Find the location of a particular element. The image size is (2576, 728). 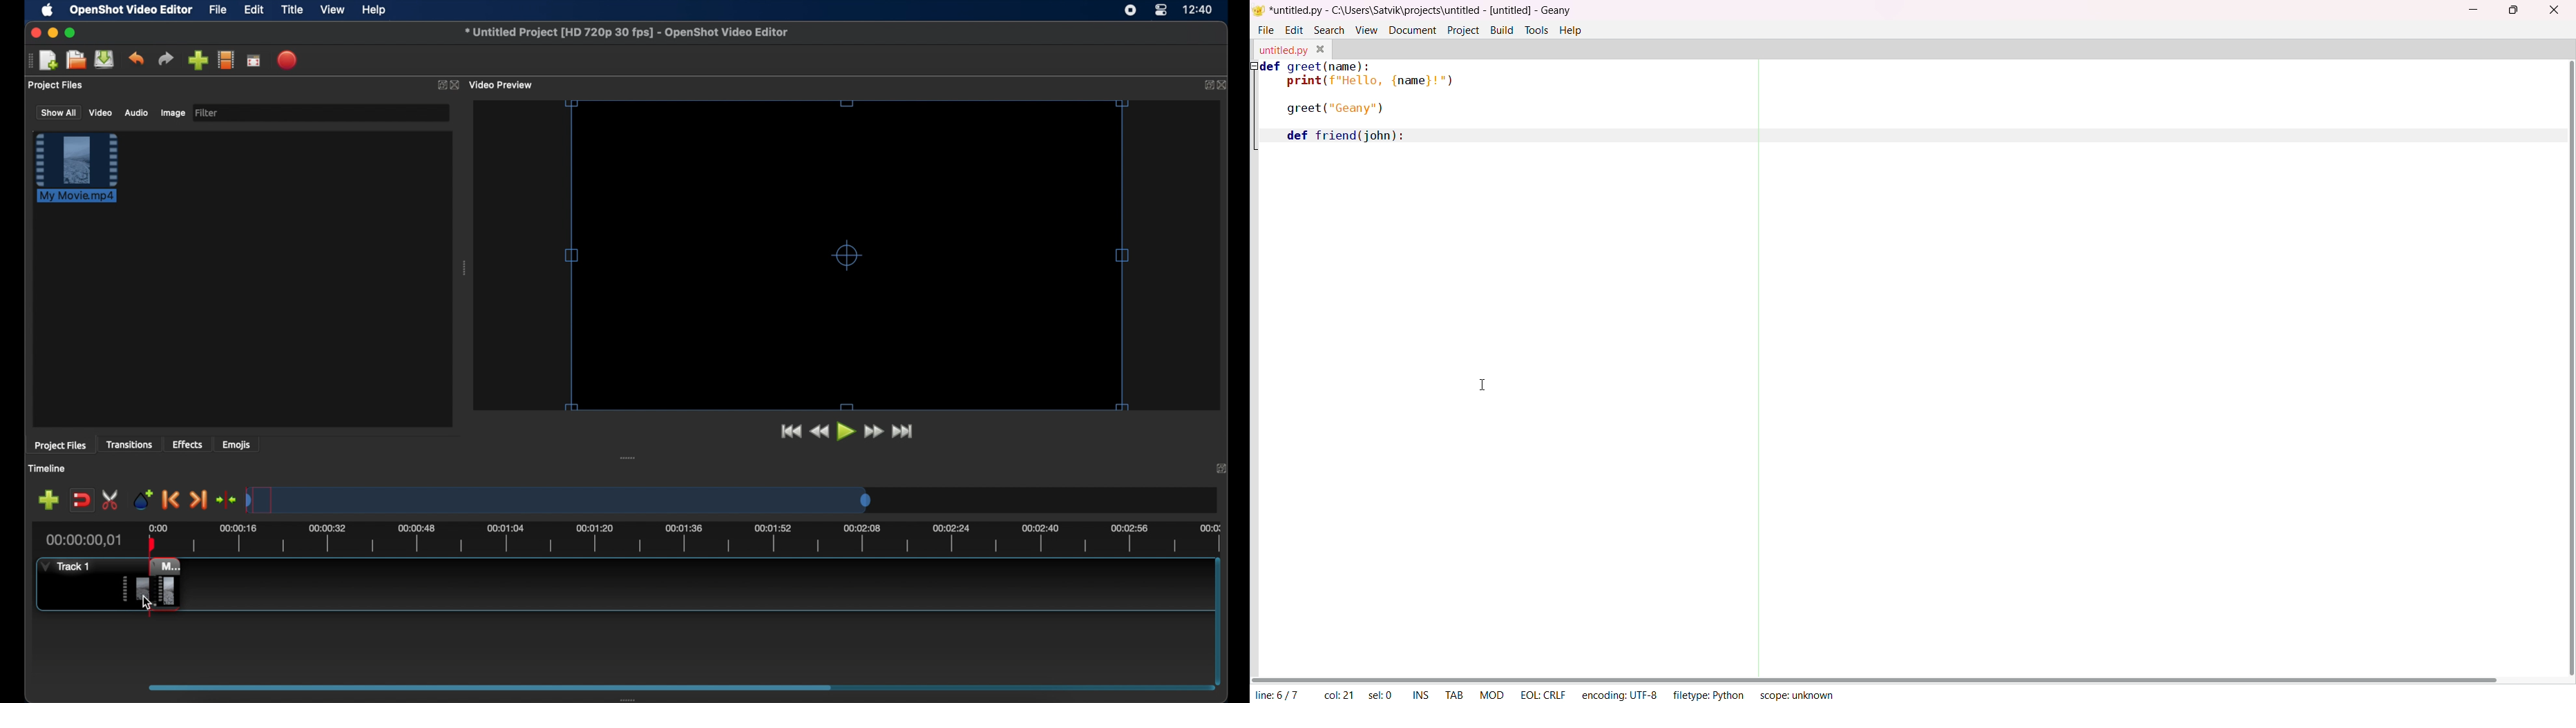

expand is located at coordinates (439, 87).